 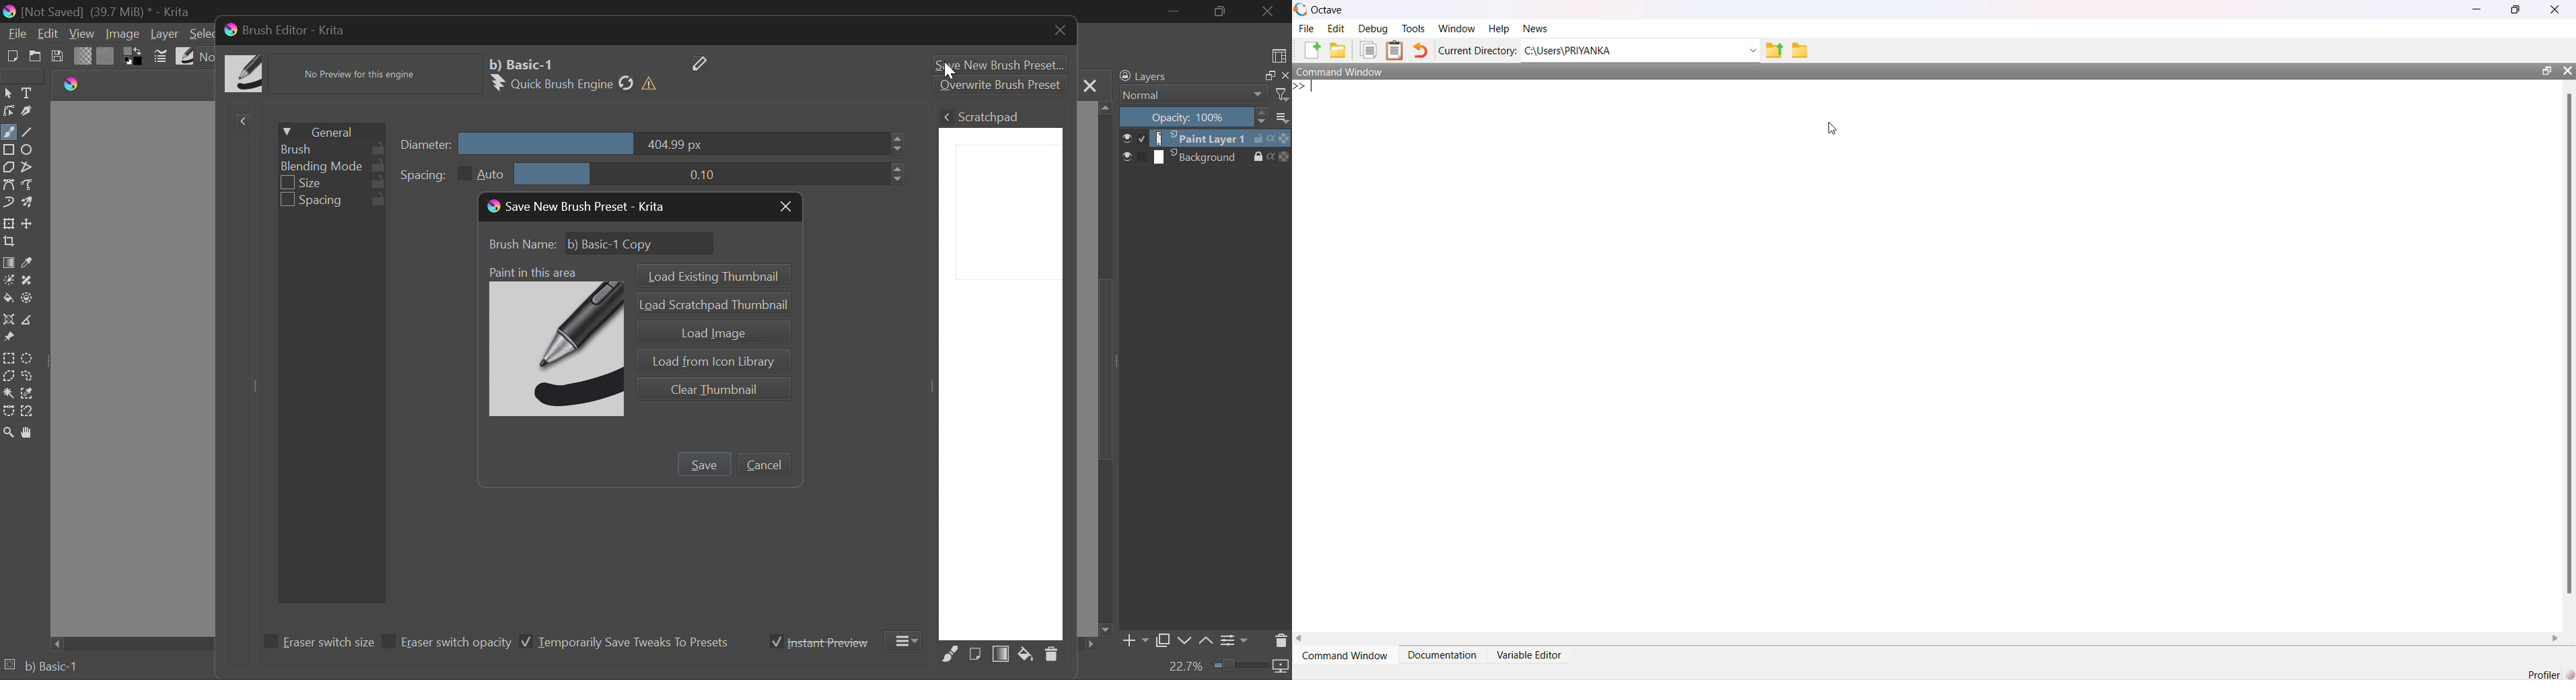 I want to click on Opacity, so click(x=1205, y=118).